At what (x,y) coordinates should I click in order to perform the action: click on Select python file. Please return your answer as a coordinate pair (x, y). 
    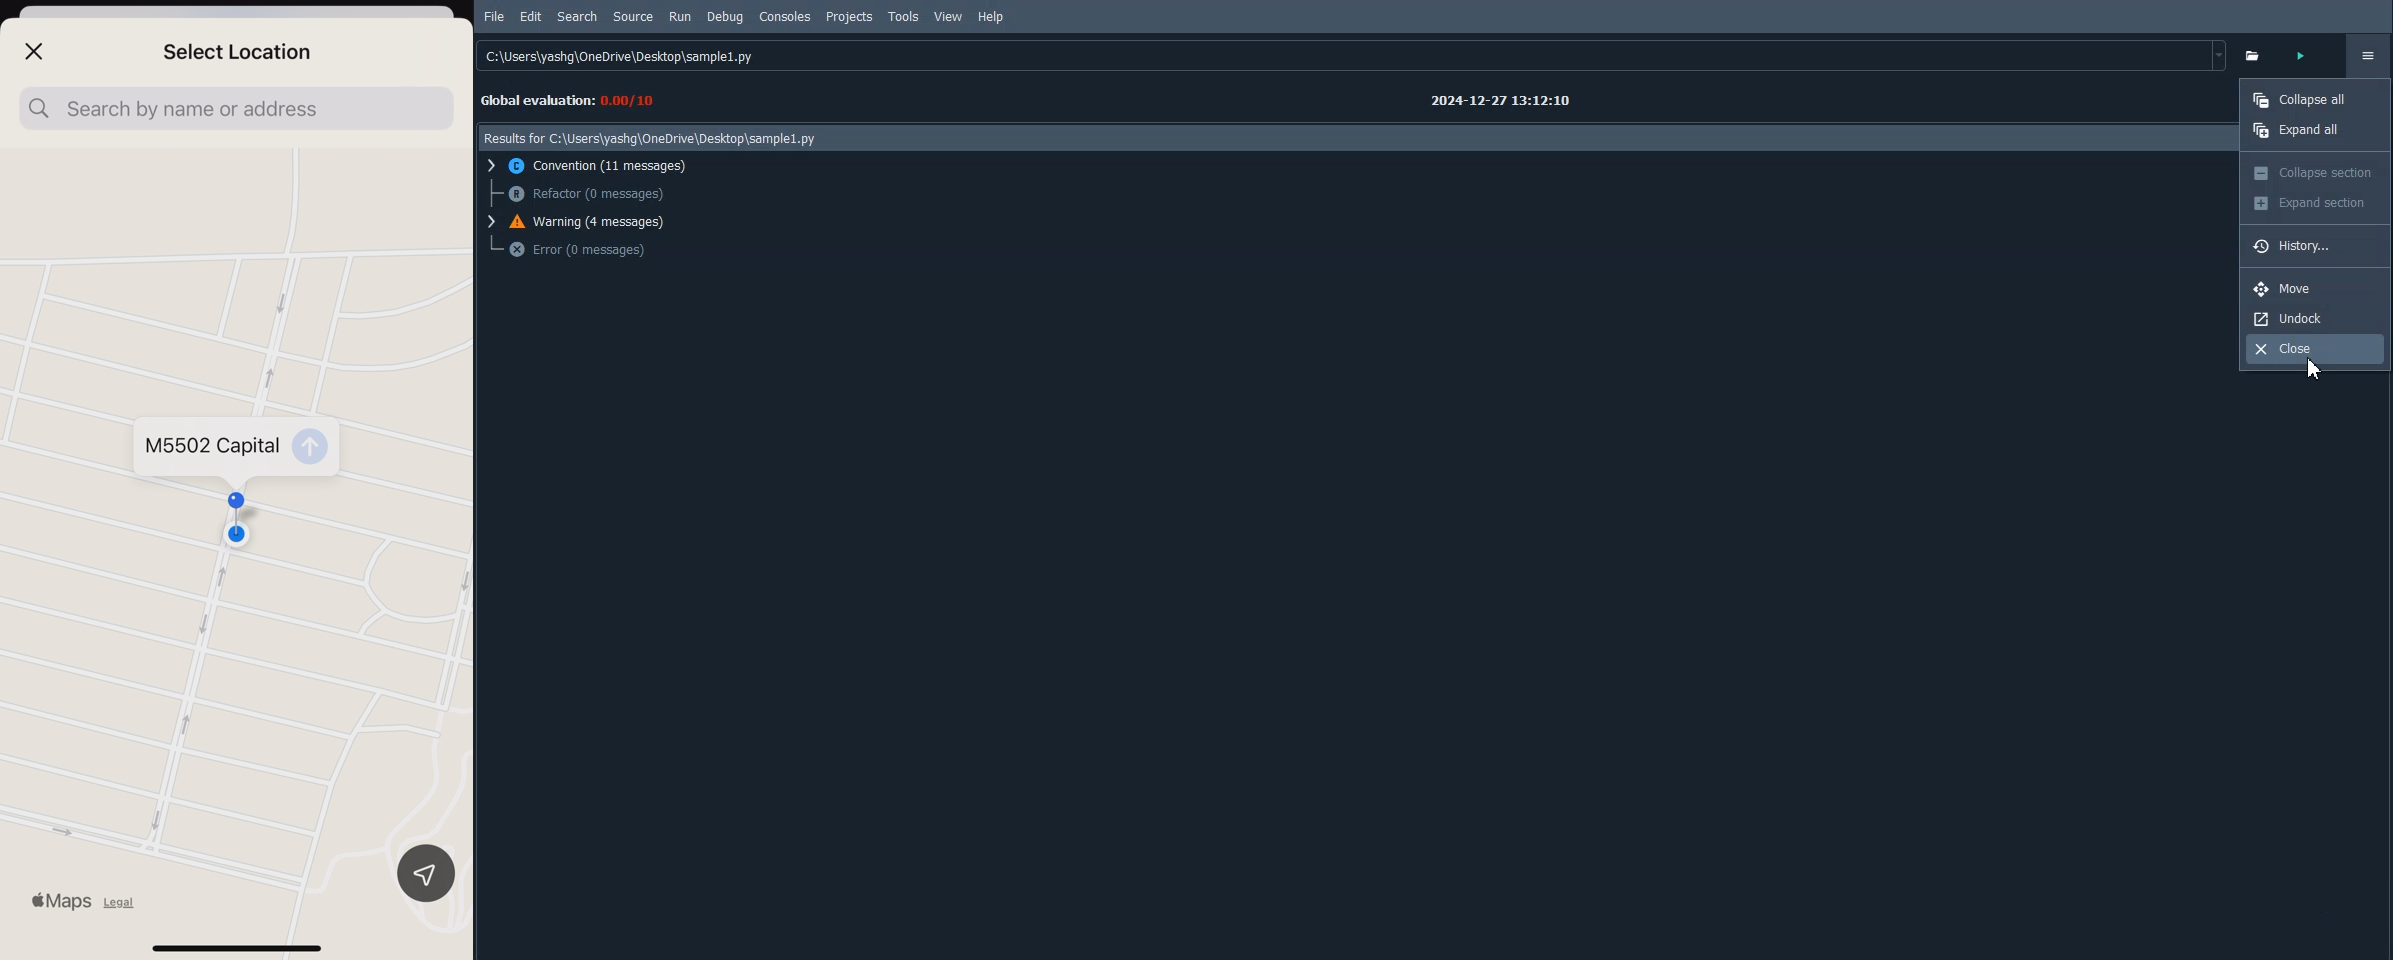
    Looking at the image, I should click on (2259, 55).